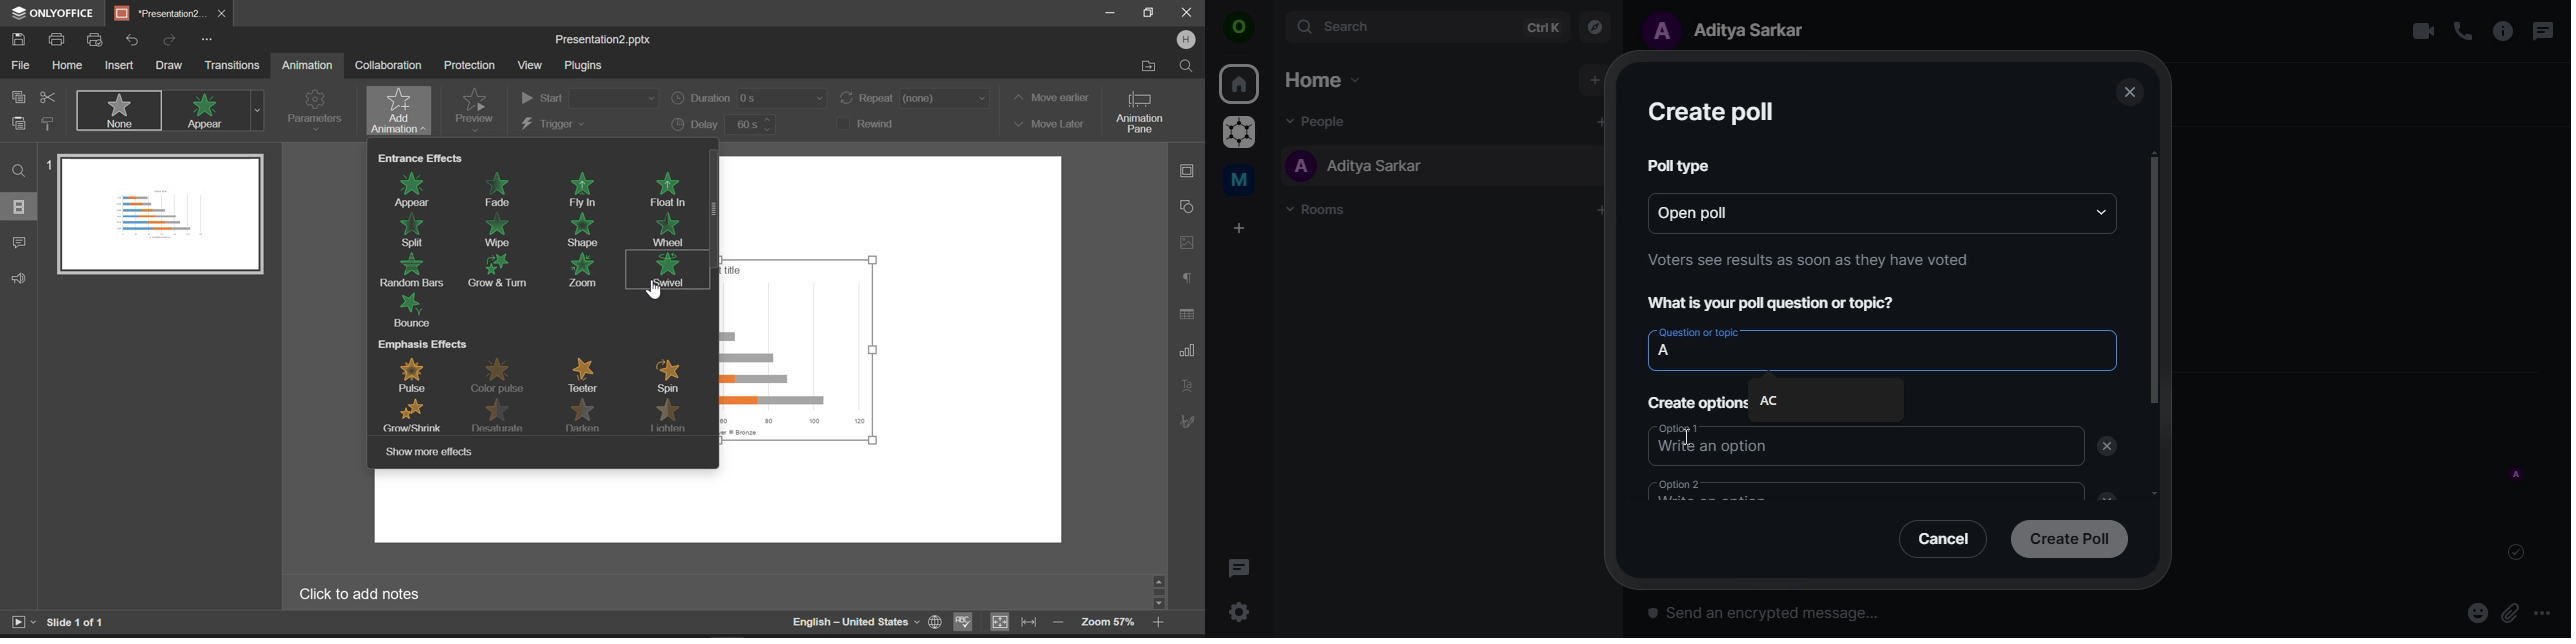 The height and width of the screenshot is (644, 2576). I want to click on Slide 1 of 1, so click(78, 622).